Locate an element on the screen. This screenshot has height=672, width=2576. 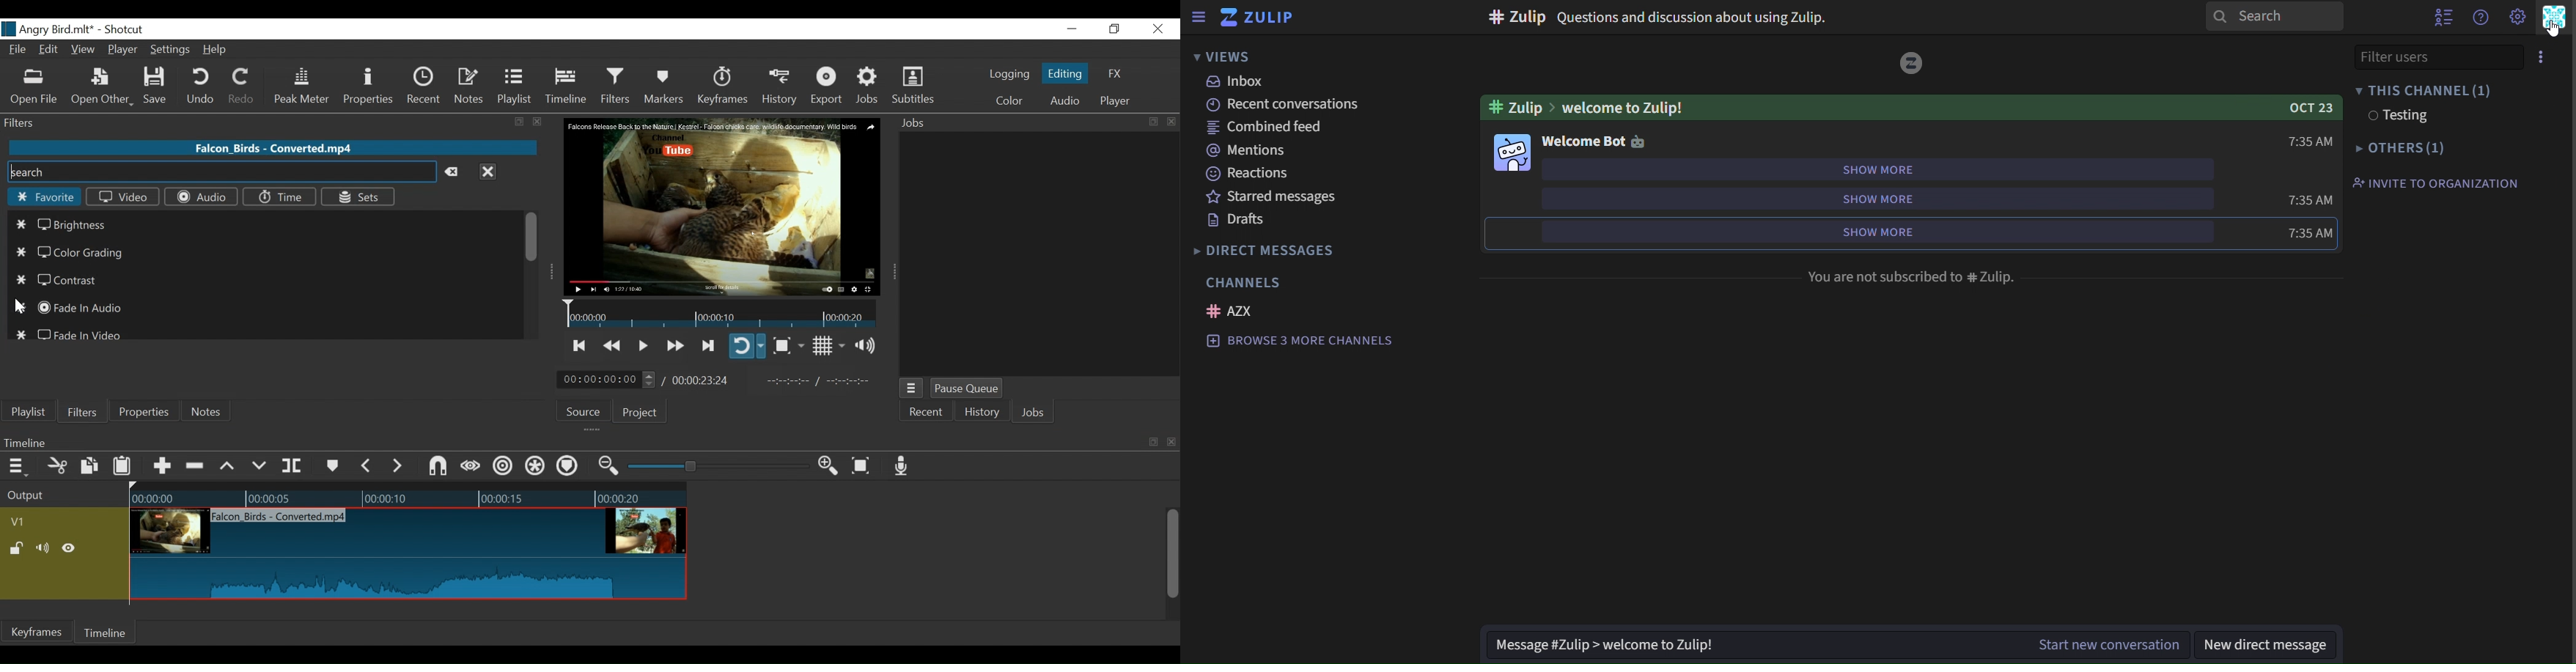
Filters is located at coordinates (617, 85).